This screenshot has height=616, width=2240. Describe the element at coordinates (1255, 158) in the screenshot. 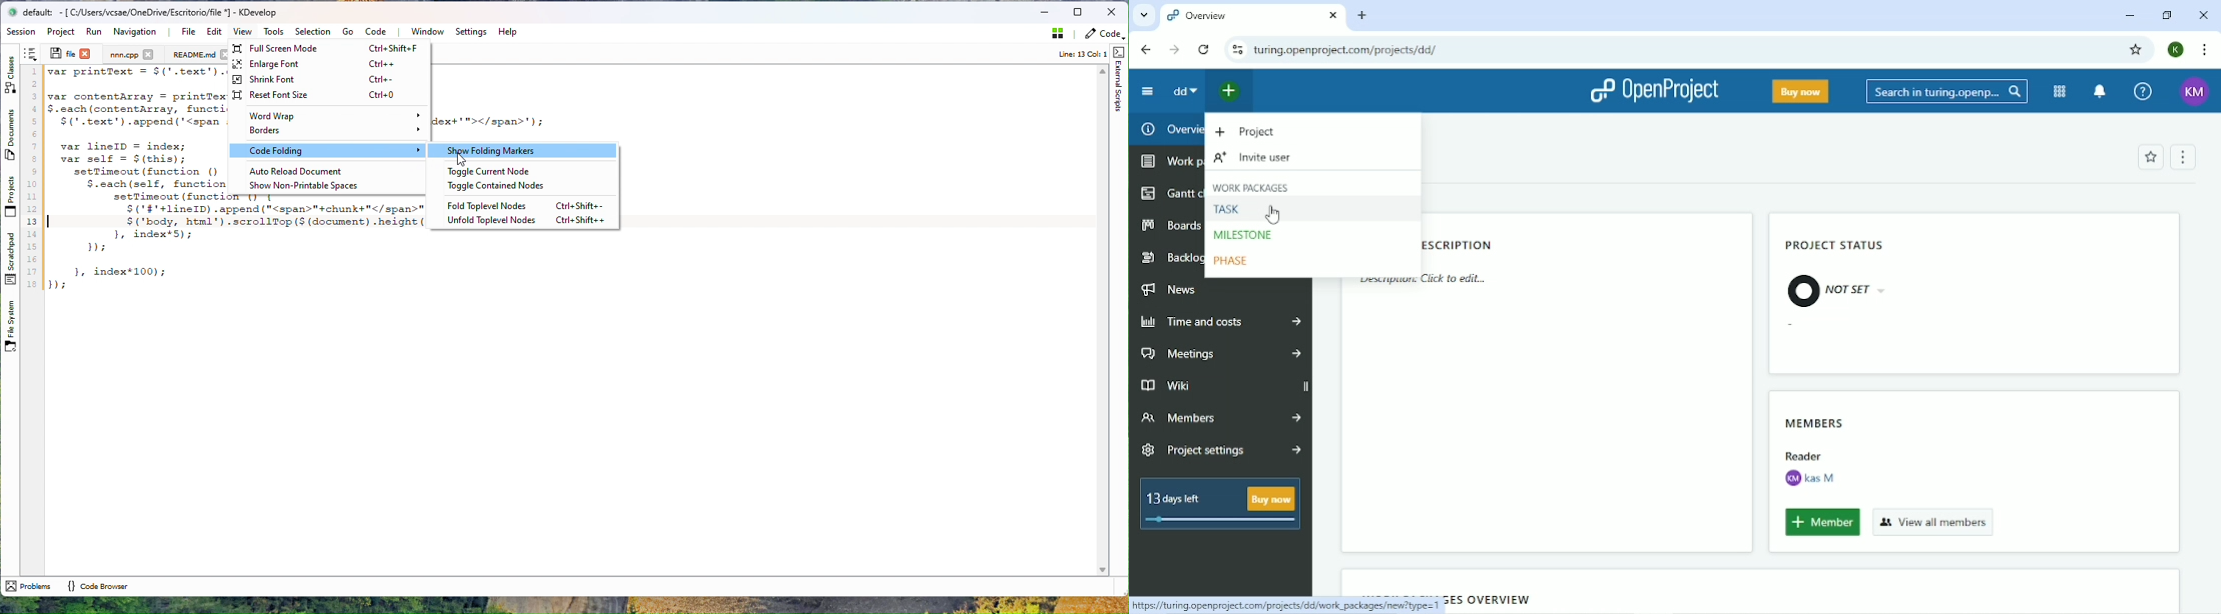

I see `Invite user` at that location.